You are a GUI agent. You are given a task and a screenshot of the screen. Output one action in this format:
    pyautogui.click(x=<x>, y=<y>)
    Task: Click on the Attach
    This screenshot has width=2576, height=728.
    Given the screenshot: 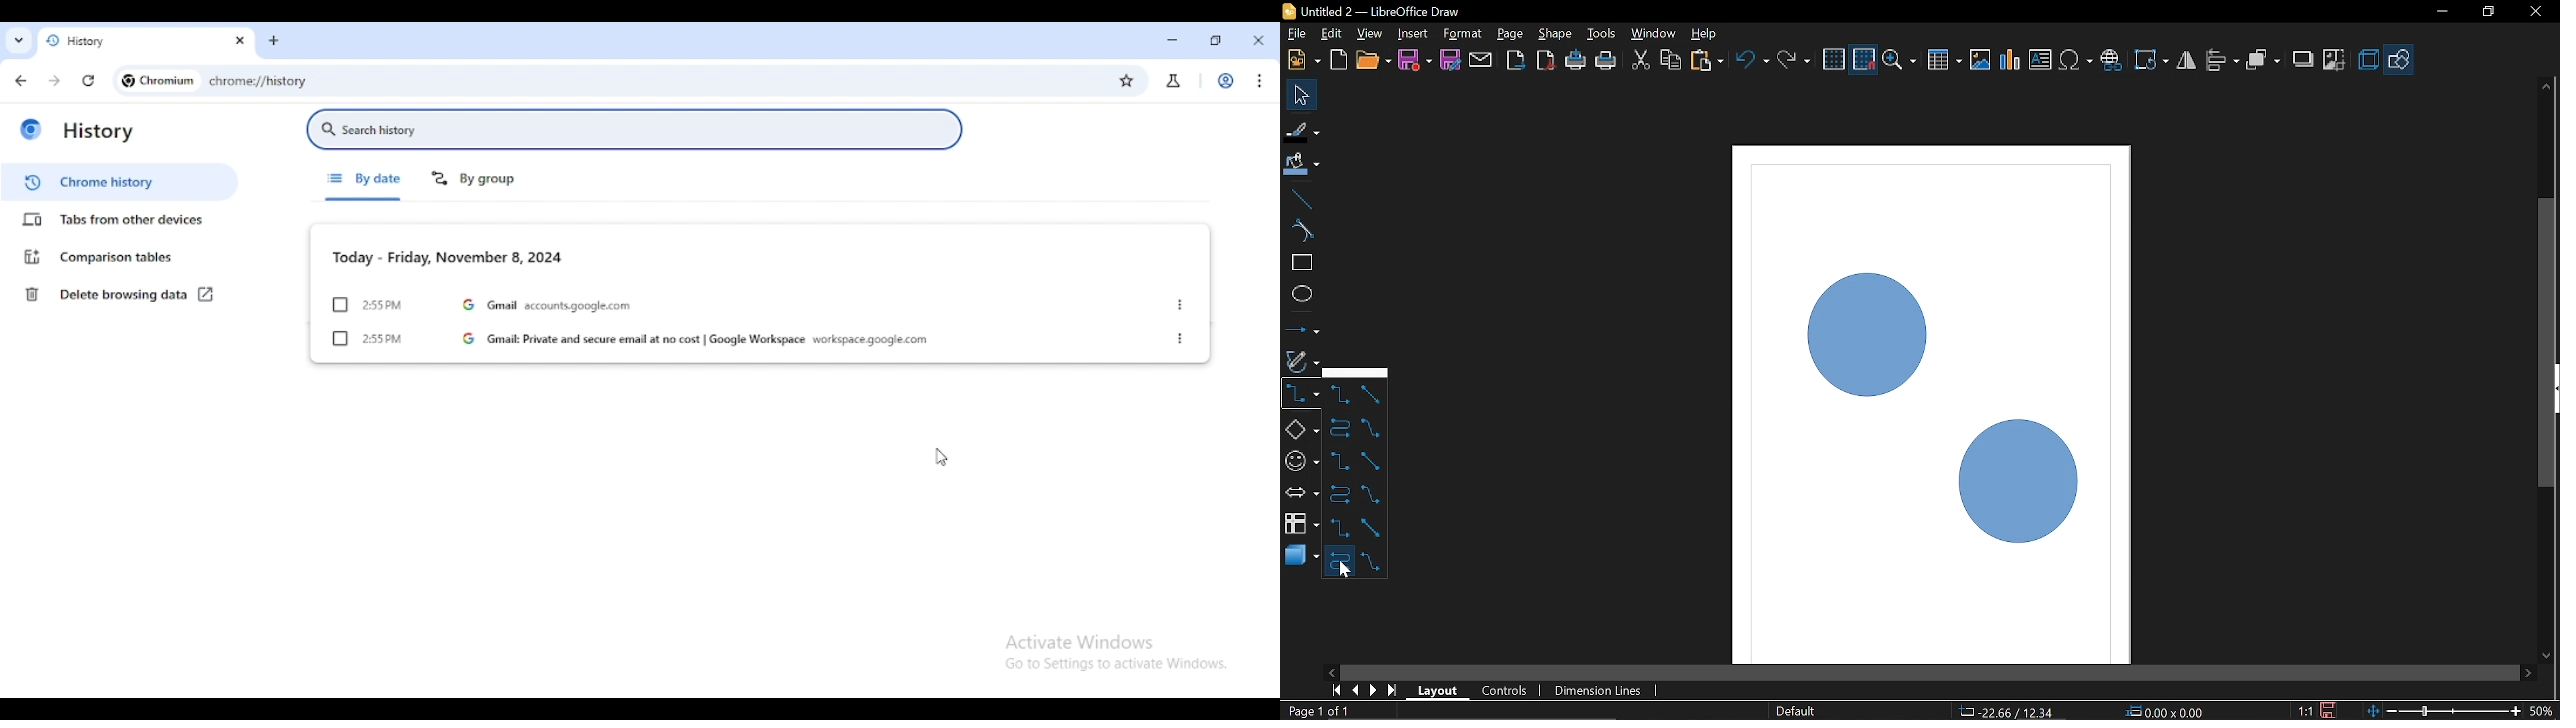 What is the action you would take?
    pyautogui.click(x=1481, y=59)
    